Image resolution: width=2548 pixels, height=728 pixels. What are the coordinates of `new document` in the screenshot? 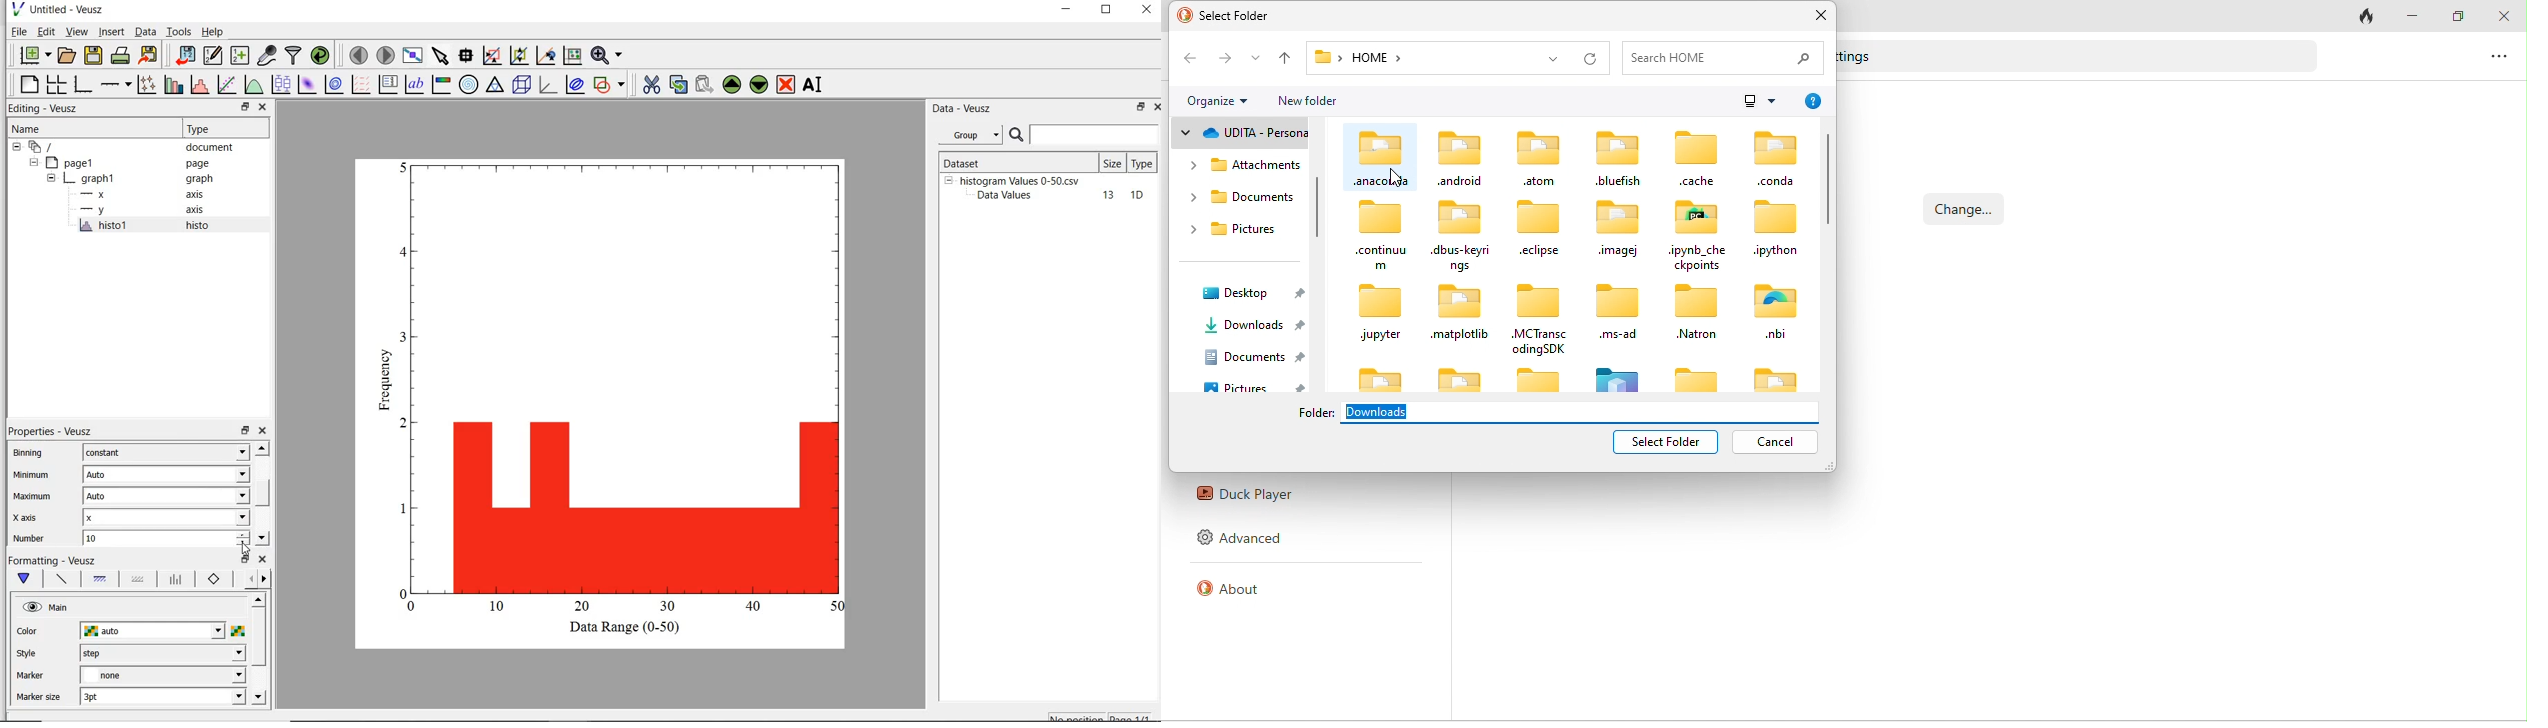 It's located at (34, 55).